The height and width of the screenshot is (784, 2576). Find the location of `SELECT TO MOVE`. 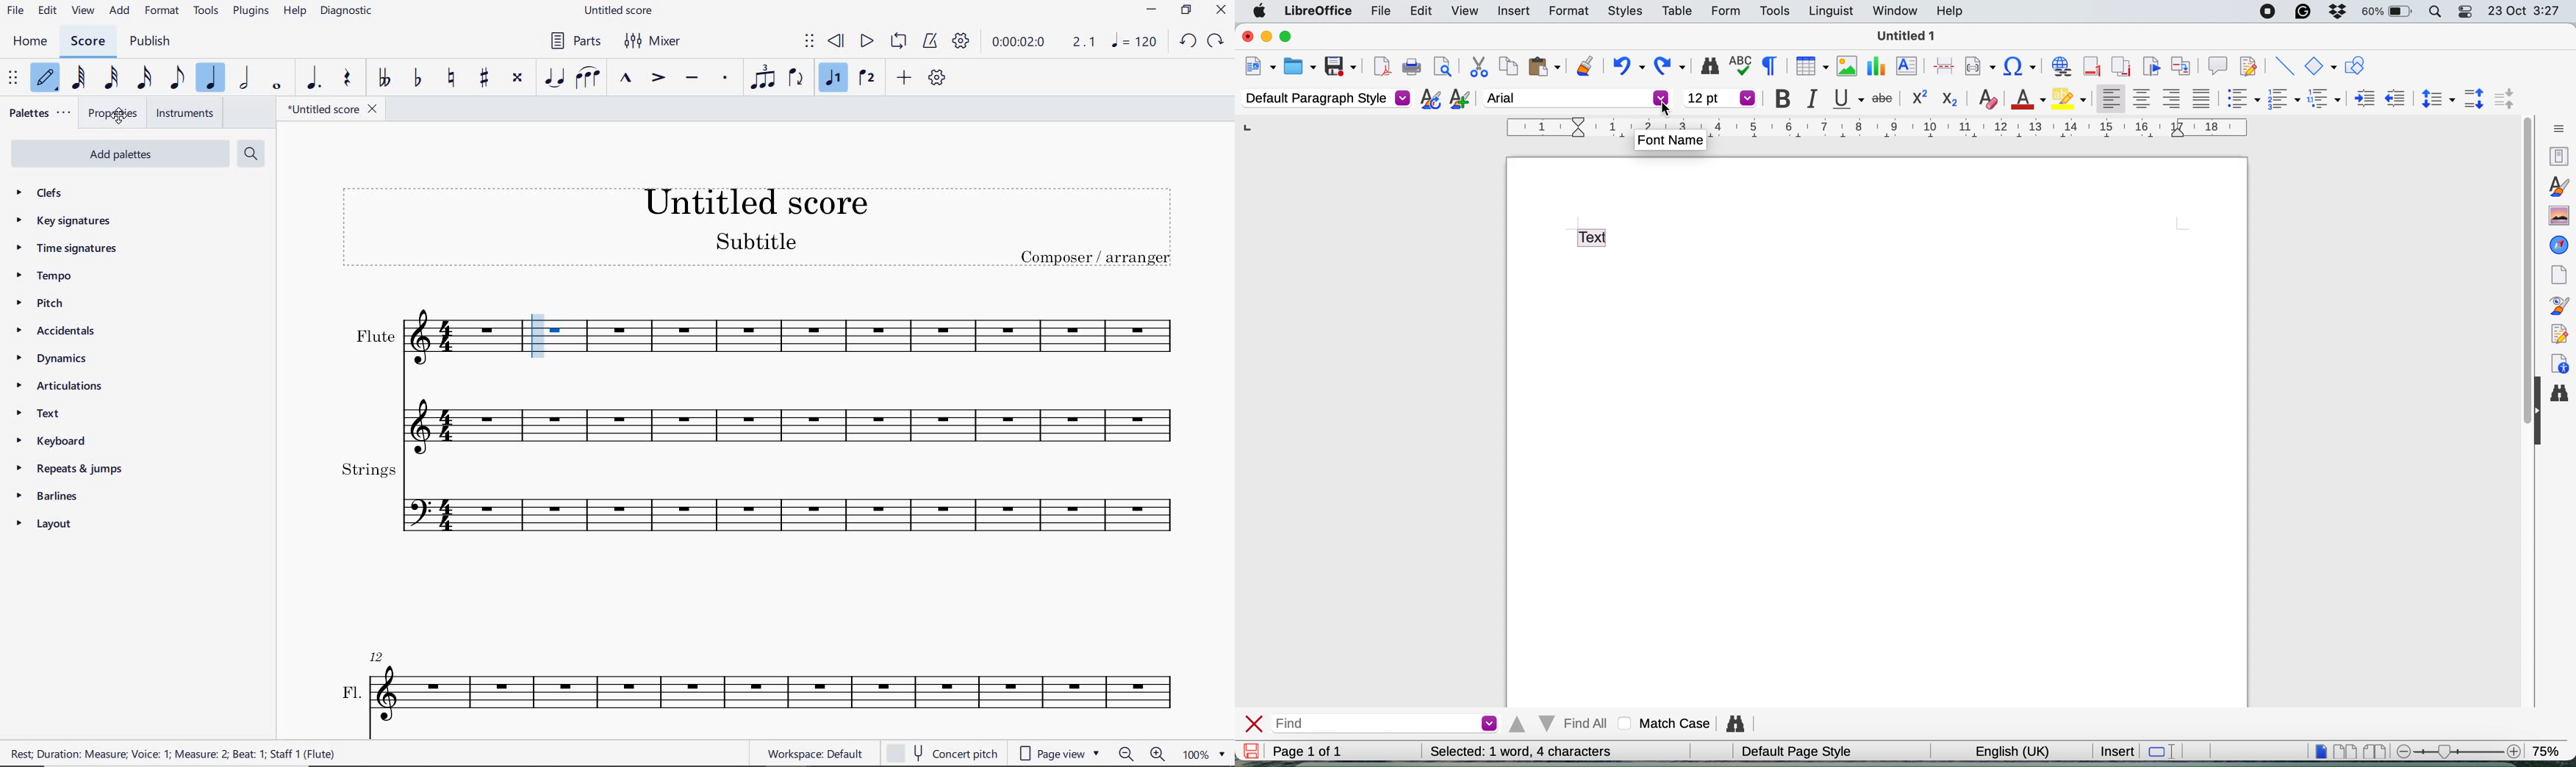

SELECT TO MOVE is located at coordinates (809, 42).